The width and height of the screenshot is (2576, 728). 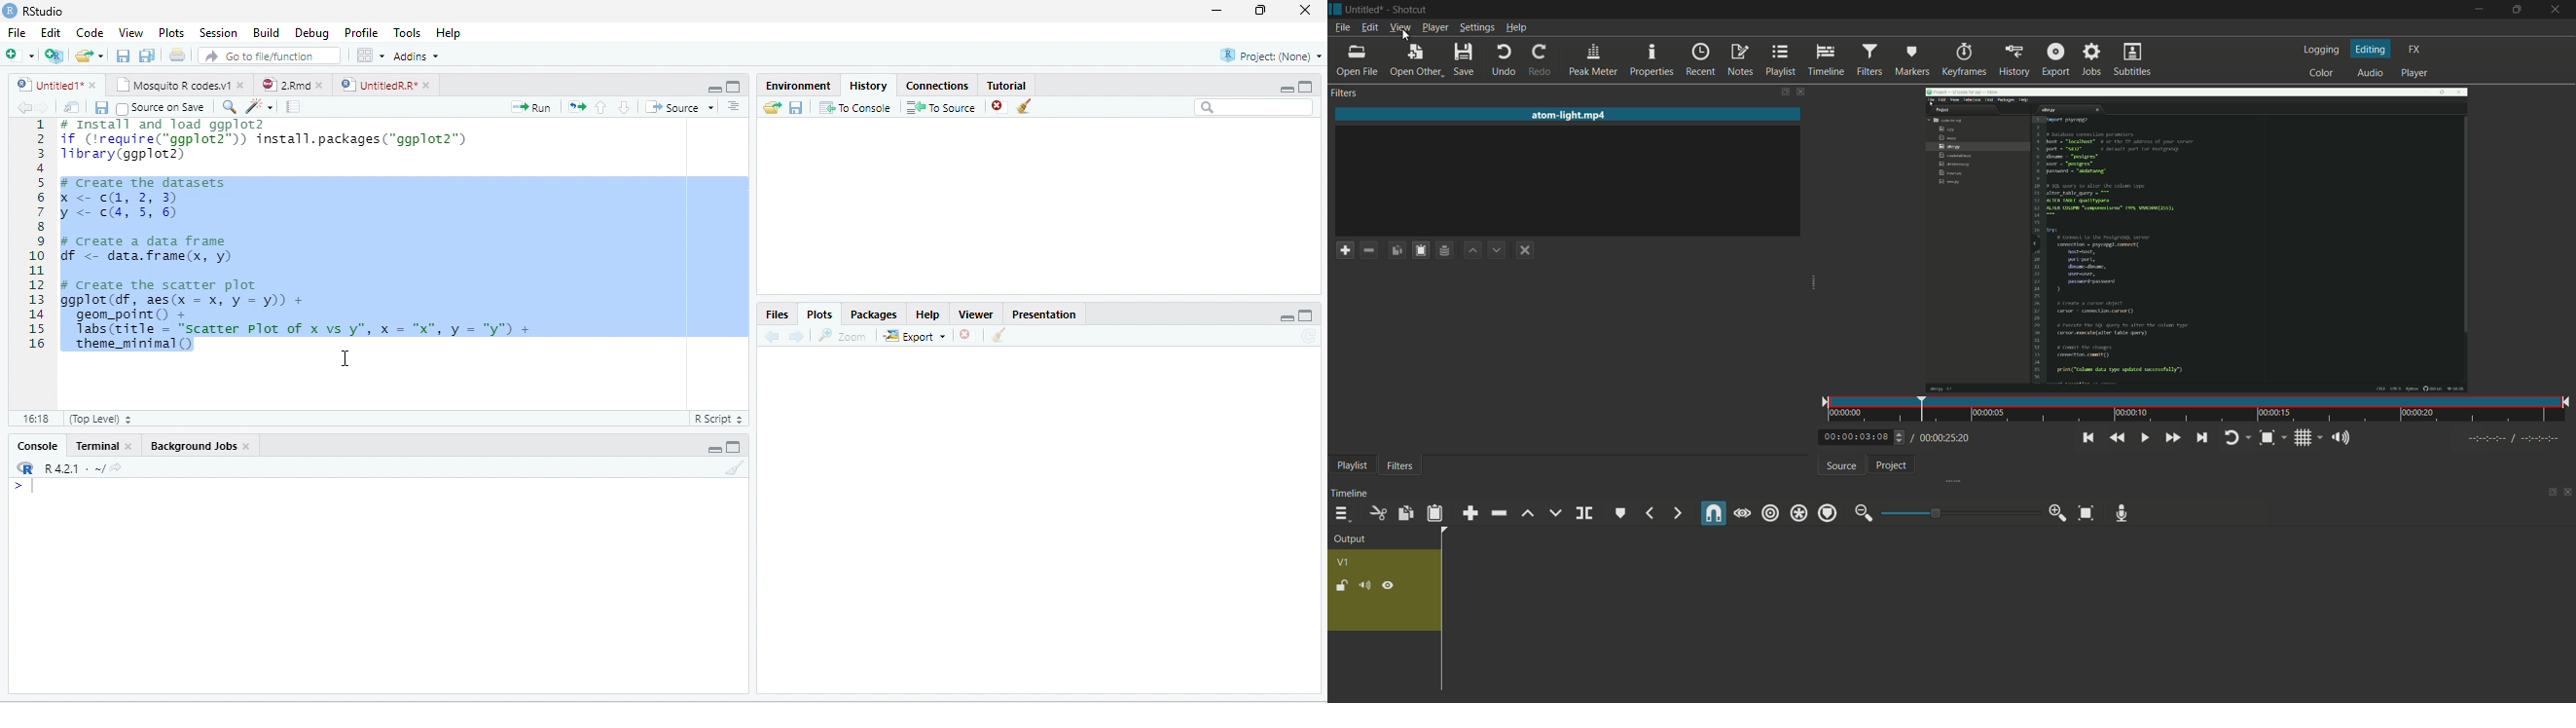 I want to click on RStudio, so click(x=33, y=11).